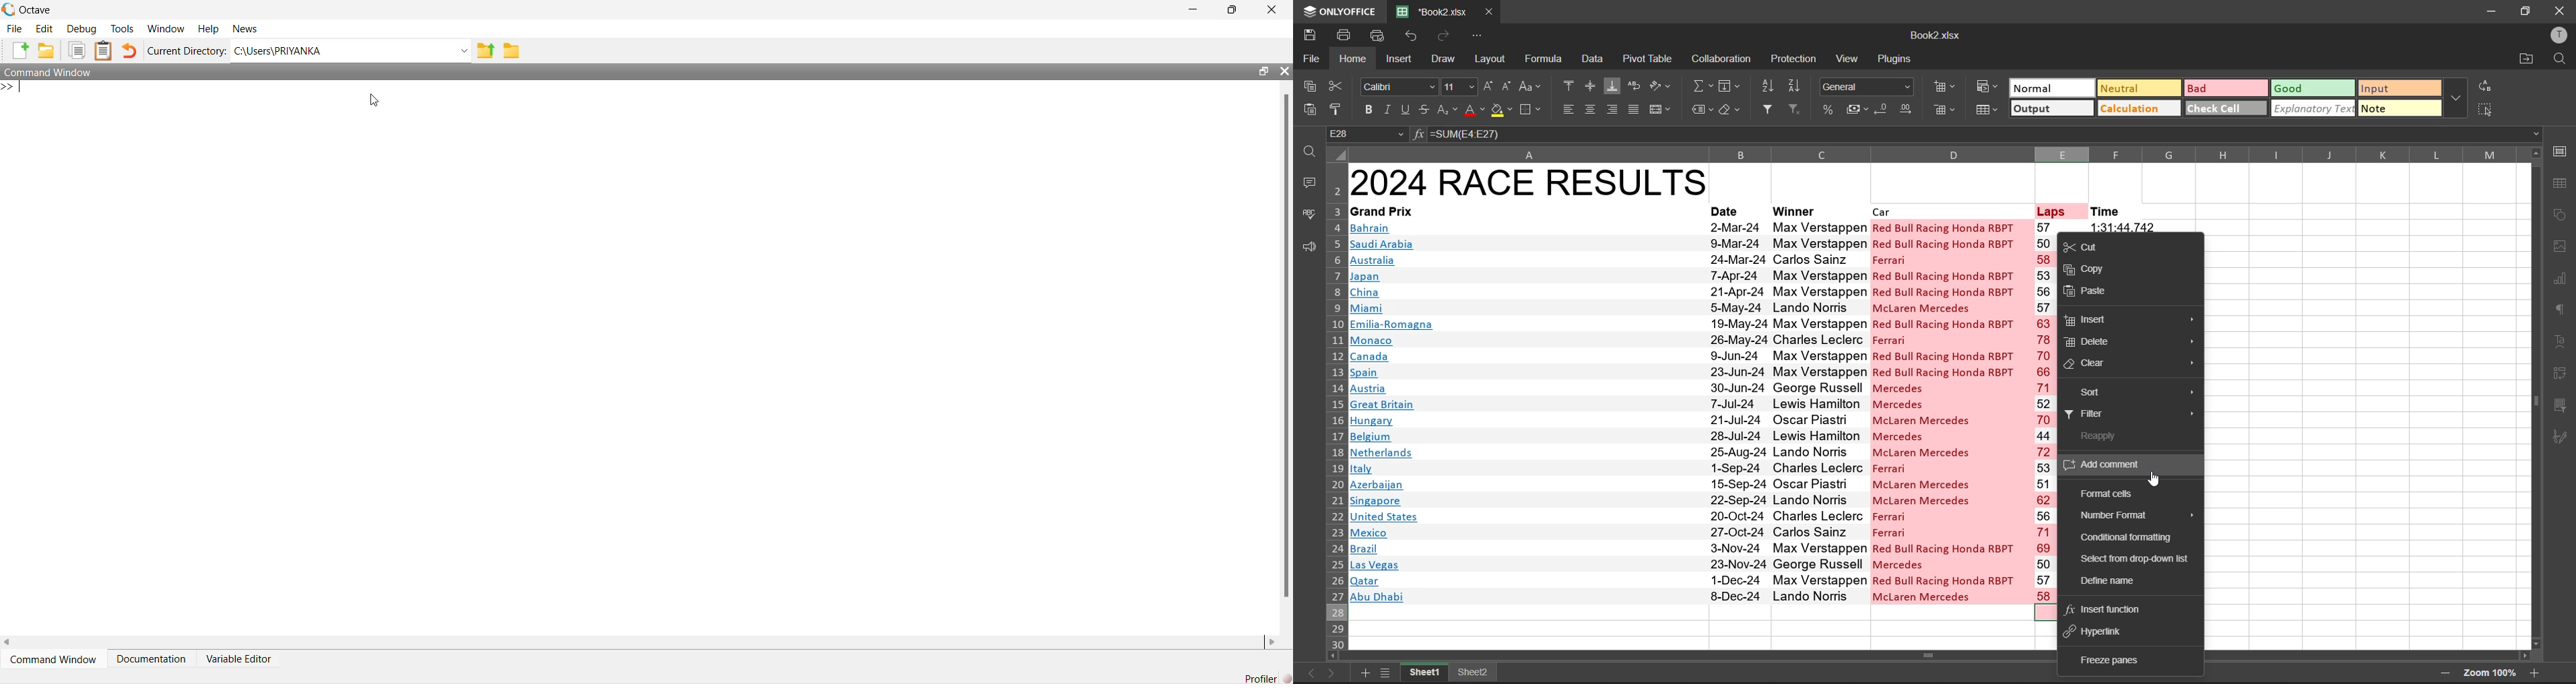 The width and height of the screenshot is (2576, 700). Describe the element at coordinates (2102, 437) in the screenshot. I see `reapply` at that location.